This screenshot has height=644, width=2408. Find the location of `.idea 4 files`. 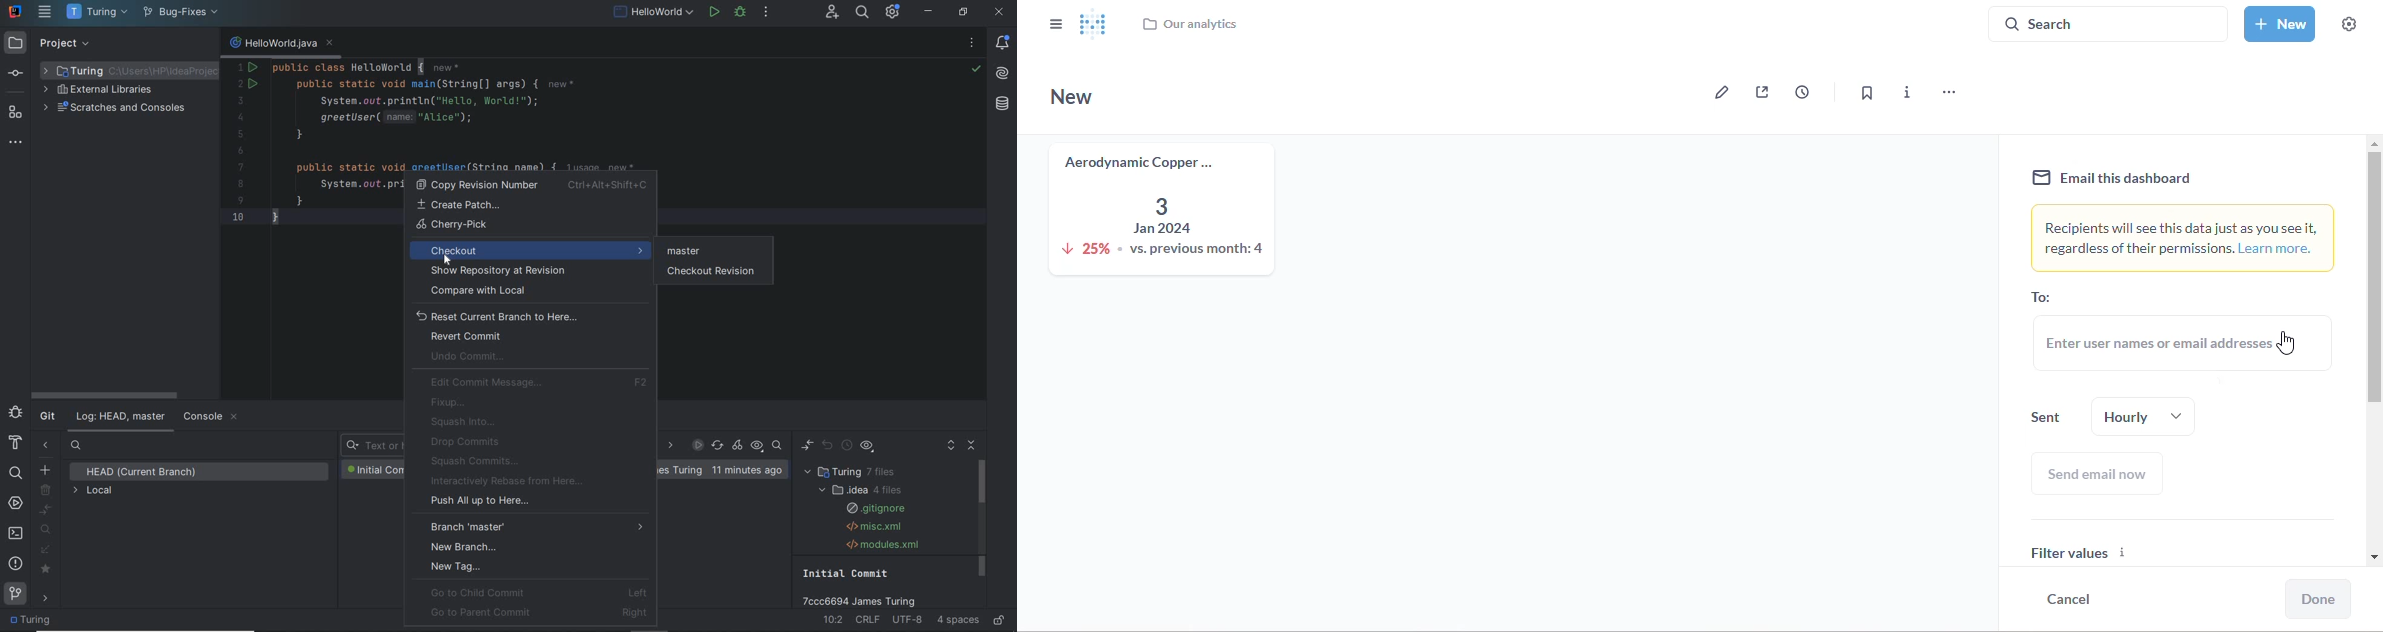

.idea 4 files is located at coordinates (858, 490).